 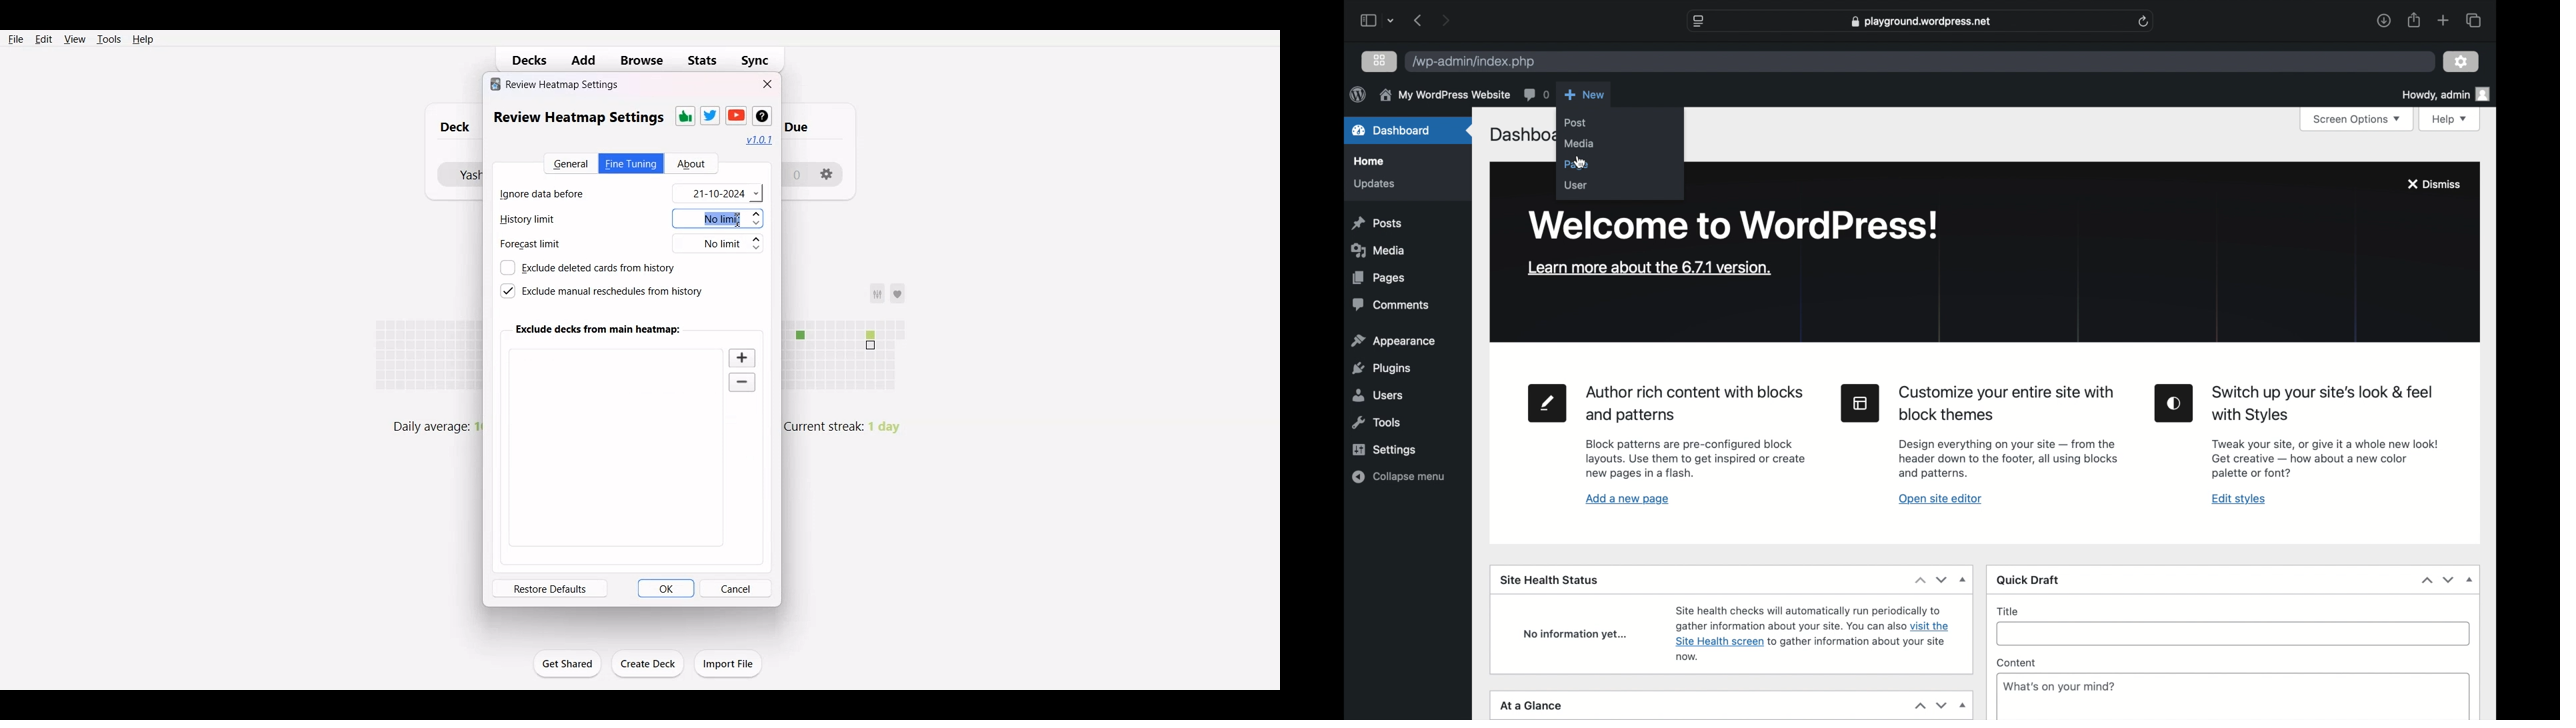 I want to click on File, so click(x=16, y=38).